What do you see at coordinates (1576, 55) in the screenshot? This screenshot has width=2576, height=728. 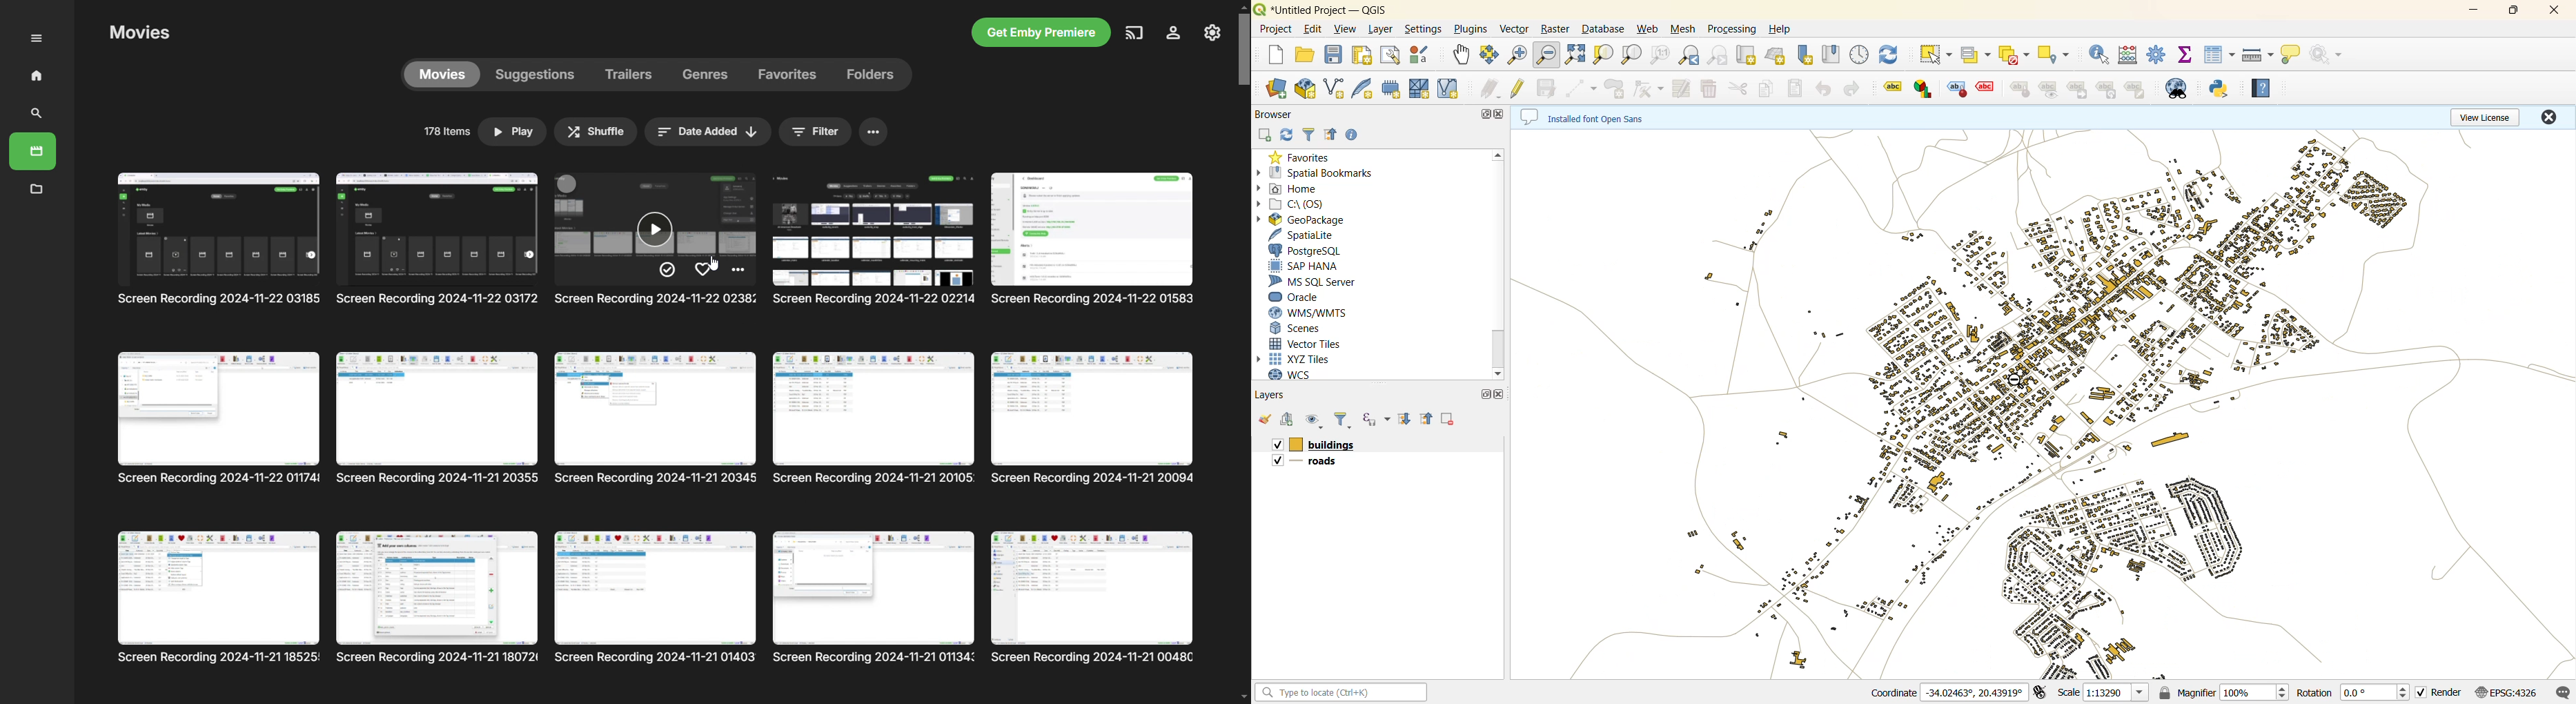 I see `zoom full` at bounding box center [1576, 55].